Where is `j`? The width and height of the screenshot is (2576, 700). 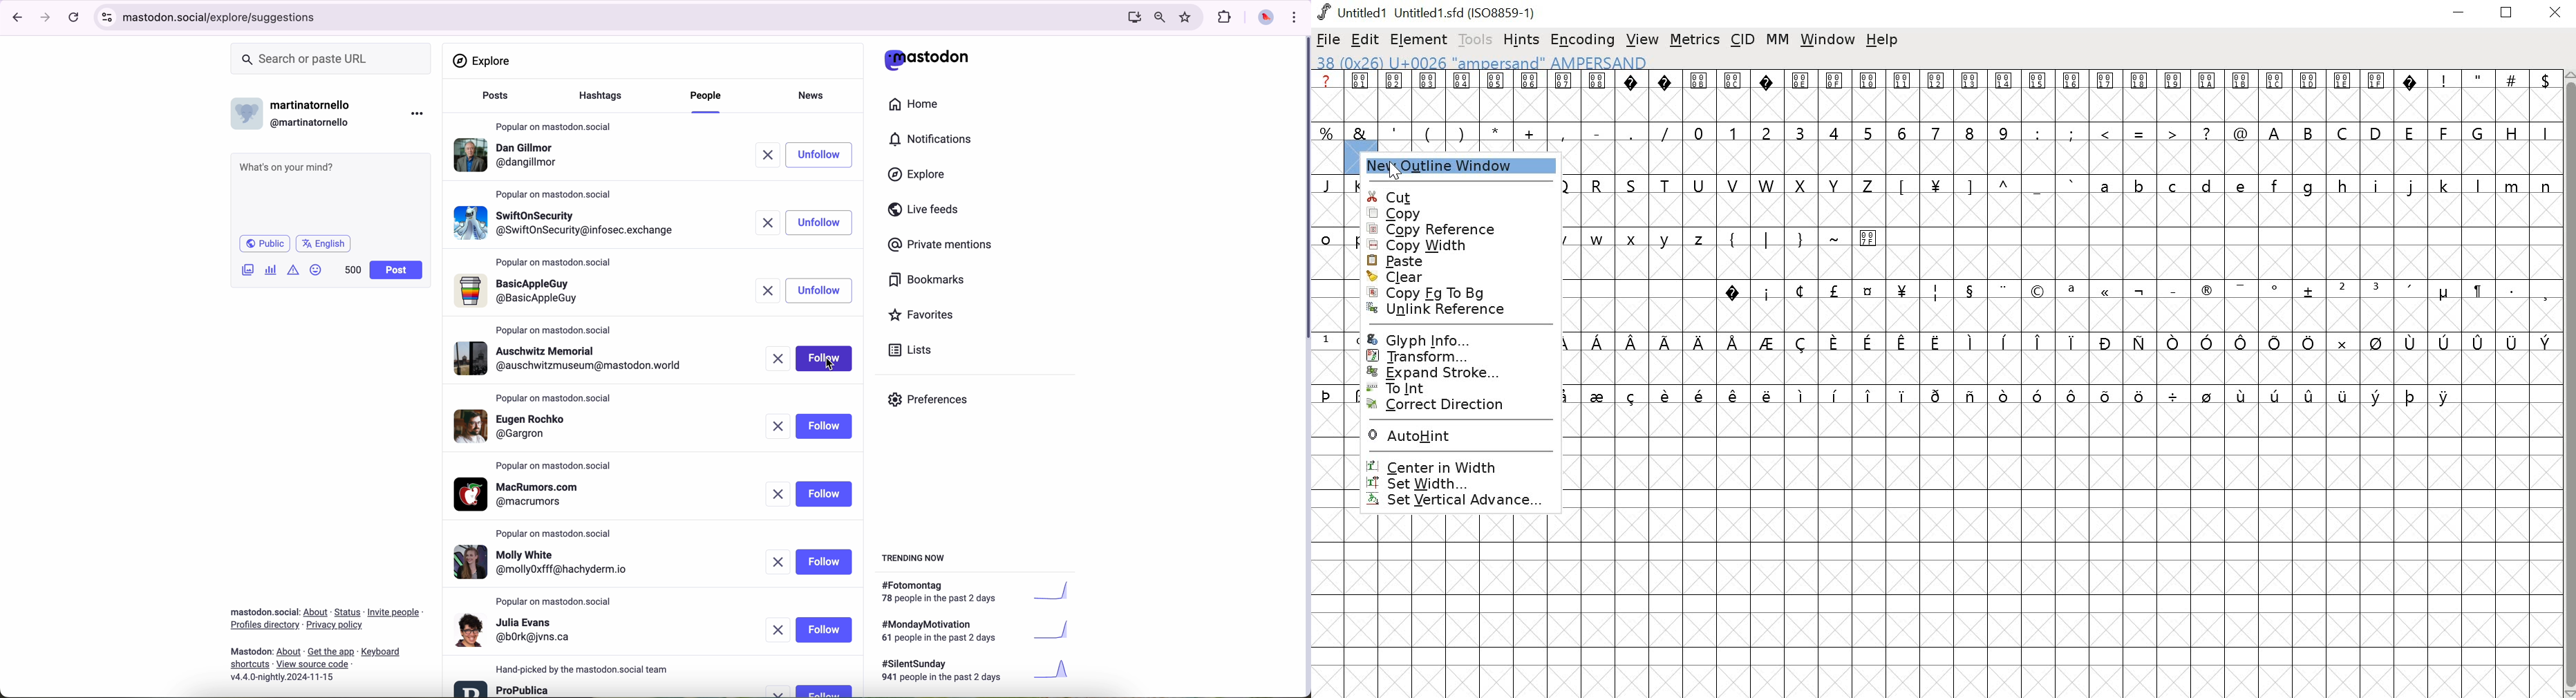
j is located at coordinates (2412, 187).